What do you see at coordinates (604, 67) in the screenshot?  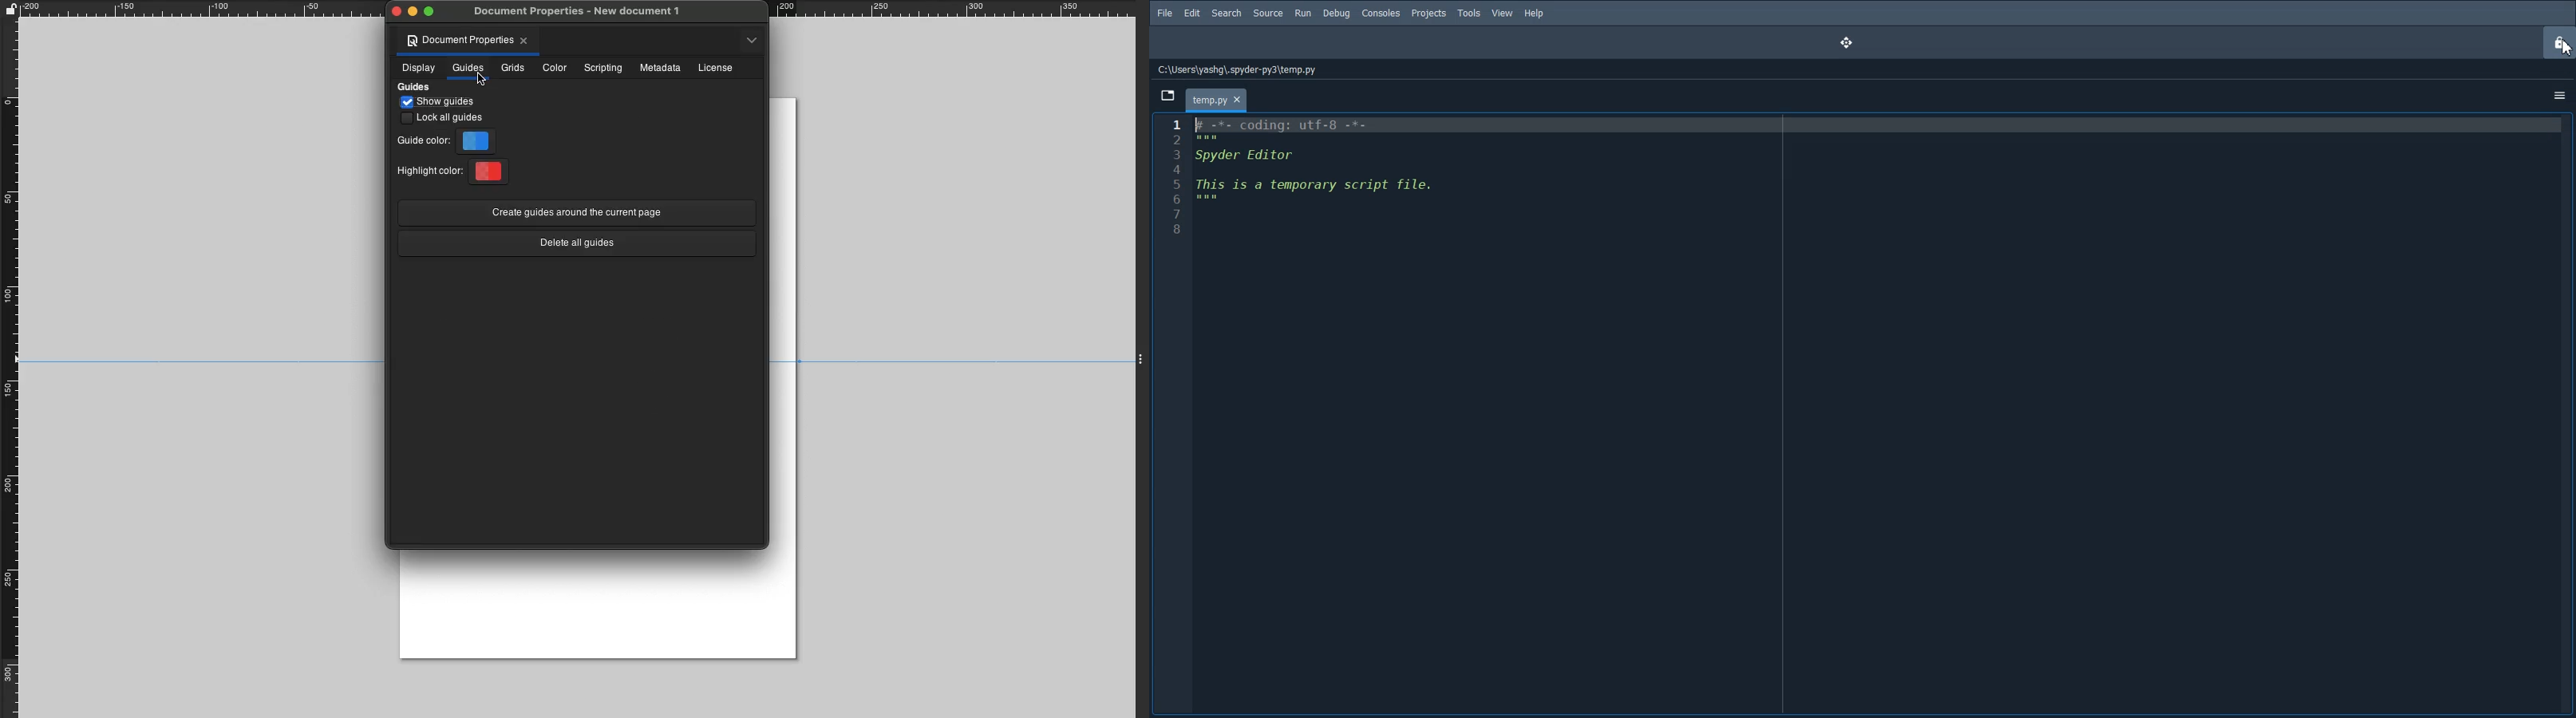 I see `Scripting` at bounding box center [604, 67].